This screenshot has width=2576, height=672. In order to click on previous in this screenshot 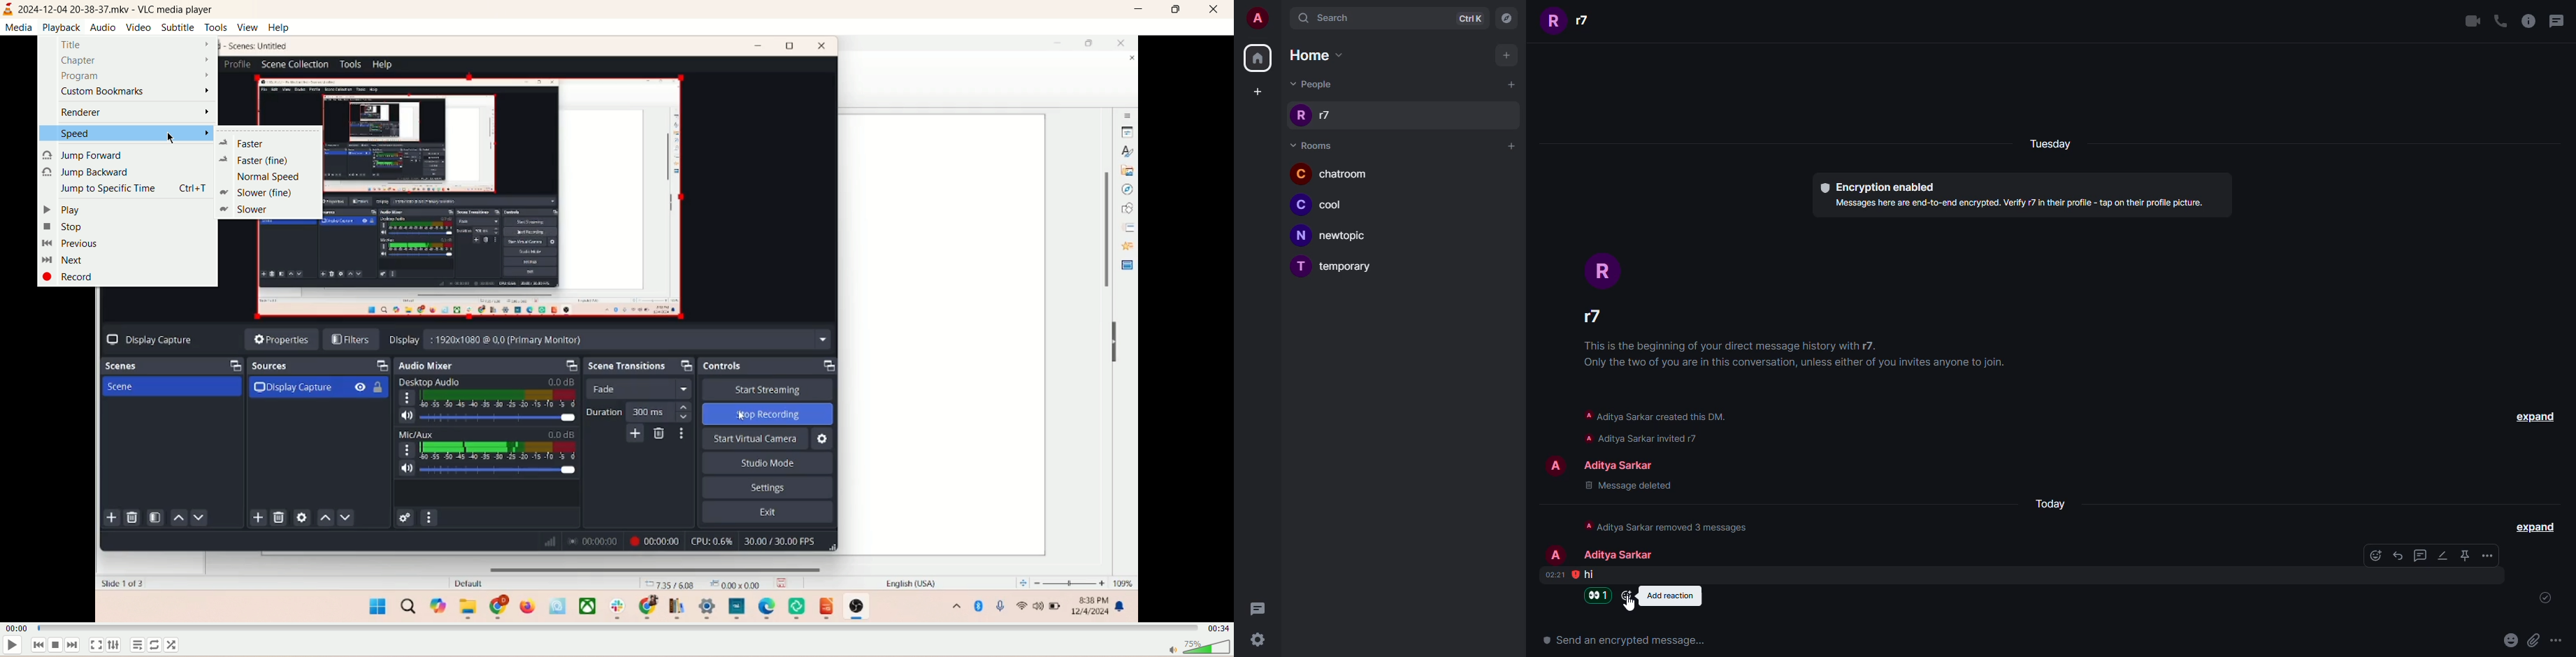, I will do `click(37, 647)`.